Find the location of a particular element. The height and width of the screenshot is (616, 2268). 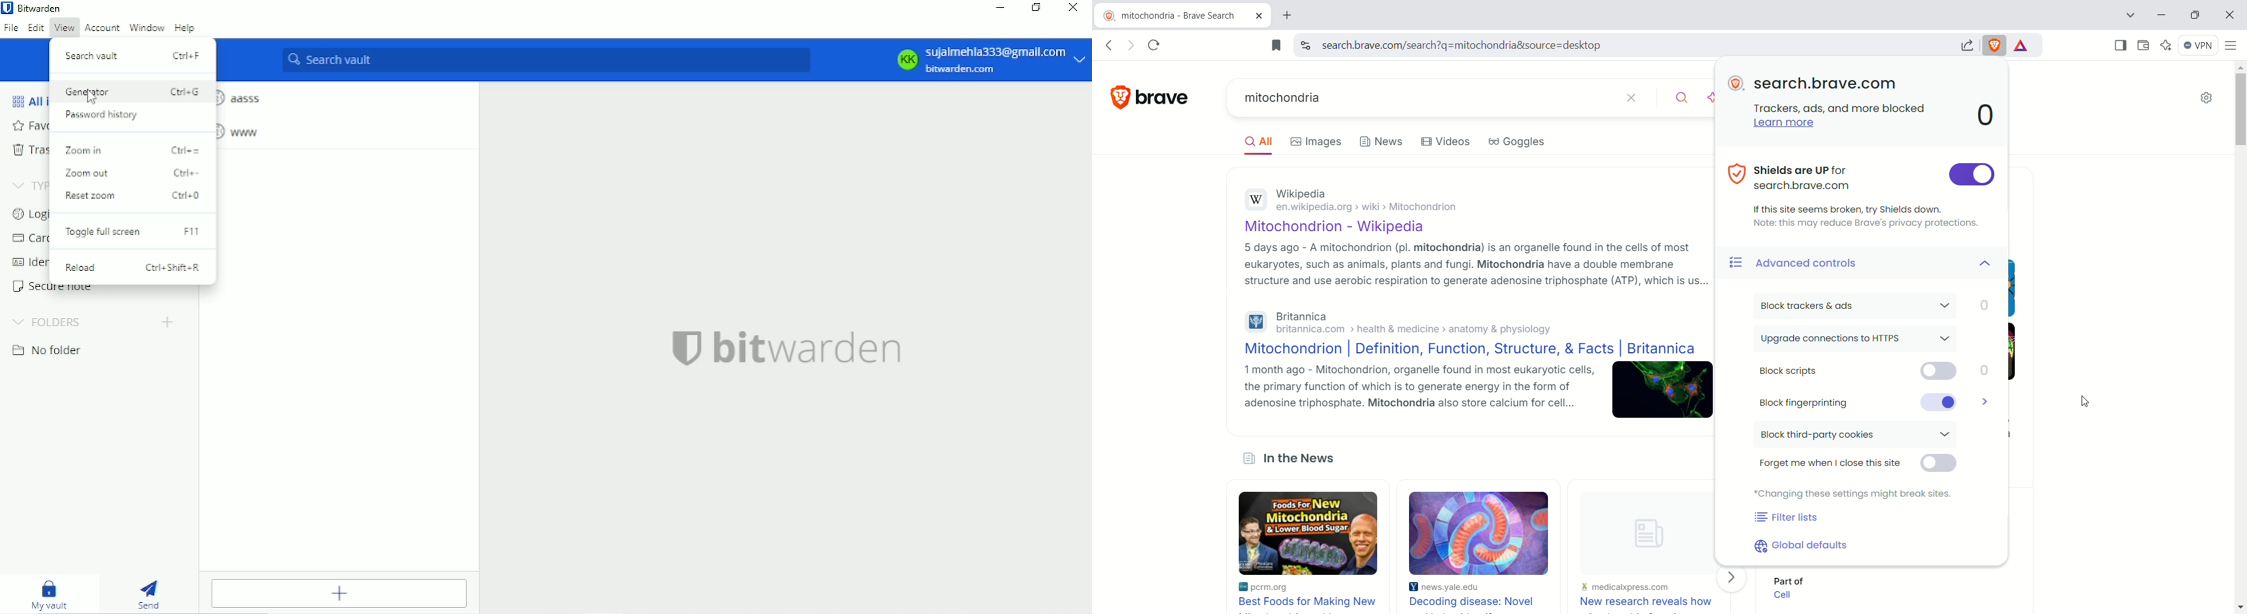

show sidebar is located at coordinates (2118, 45).